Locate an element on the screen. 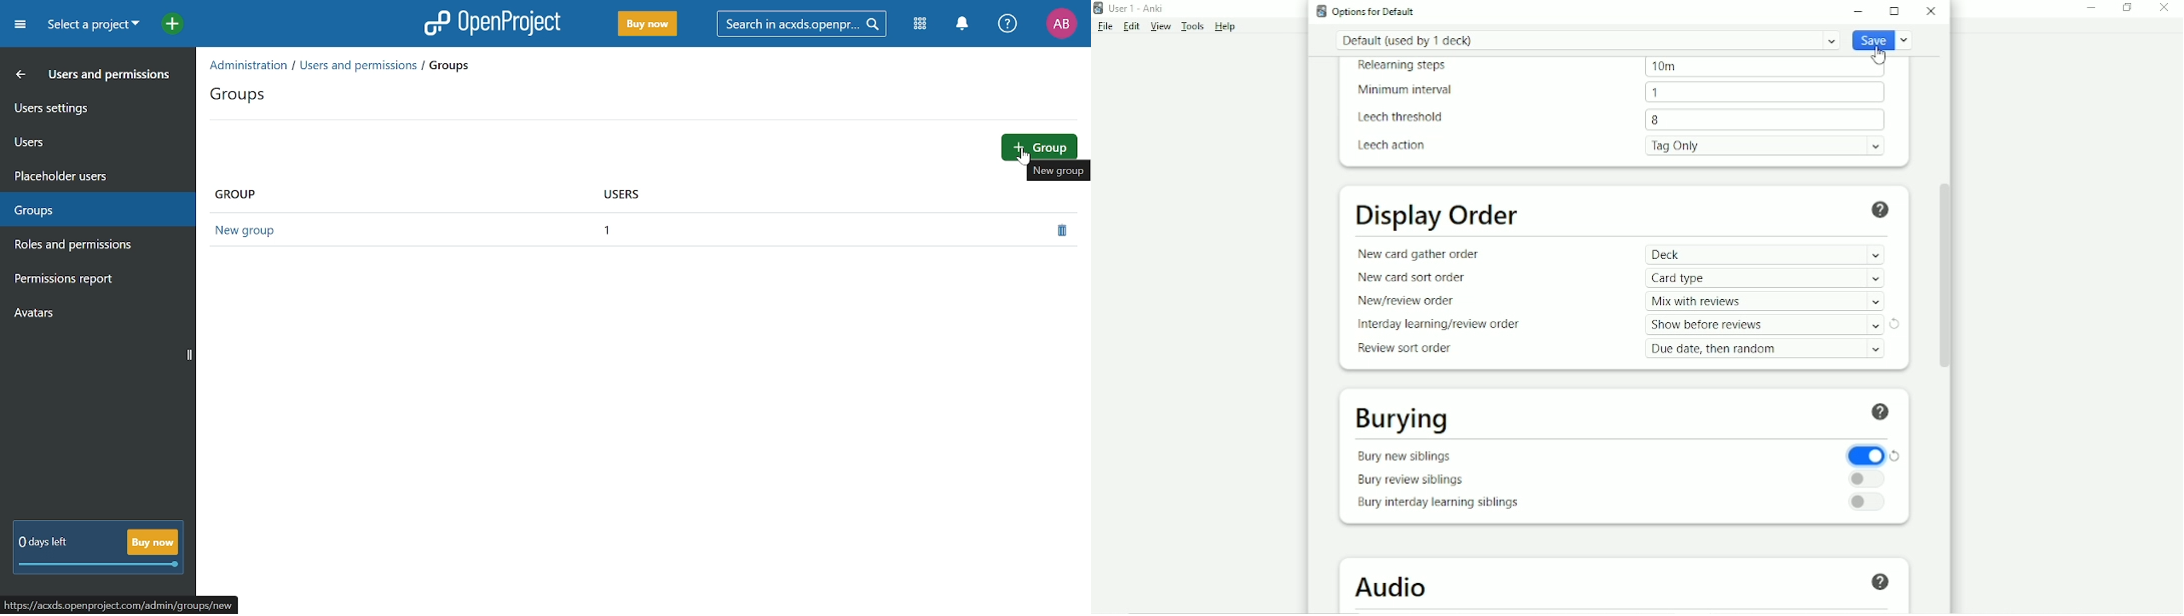  Options for default is located at coordinates (1365, 11).